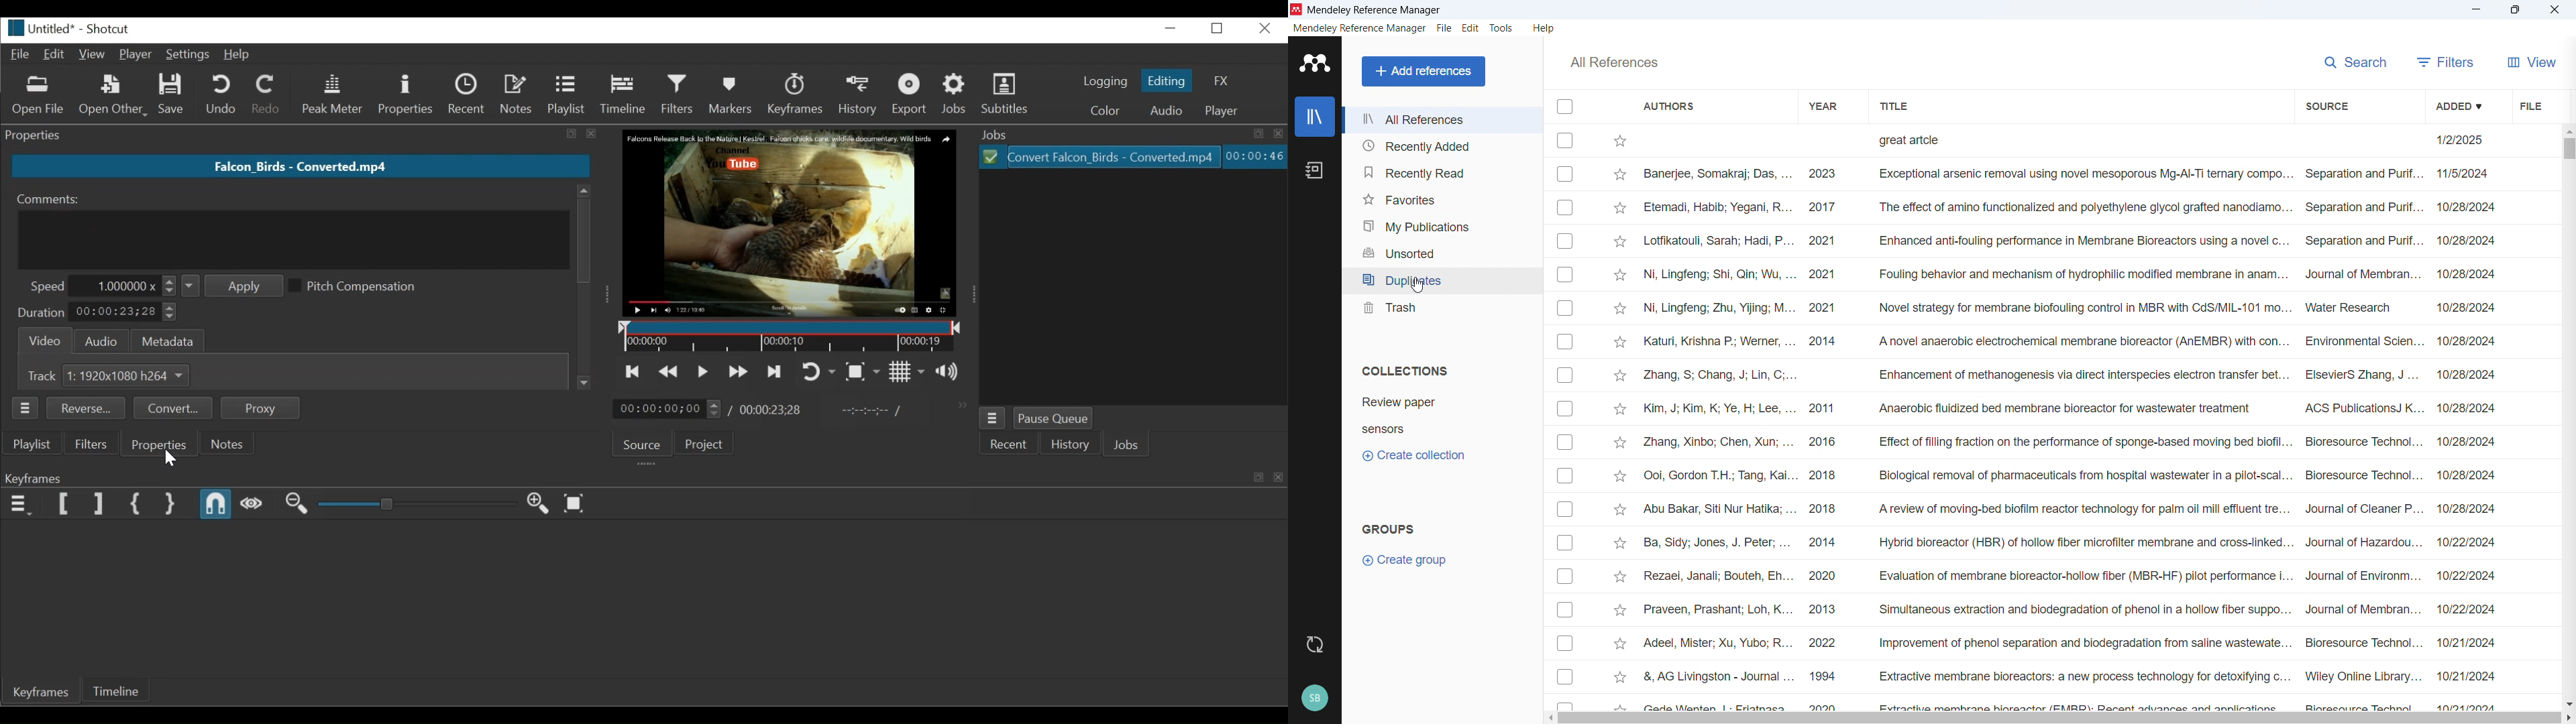 The width and height of the screenshot is (2576, 728). I want to click on Audio, so click(102, 340).